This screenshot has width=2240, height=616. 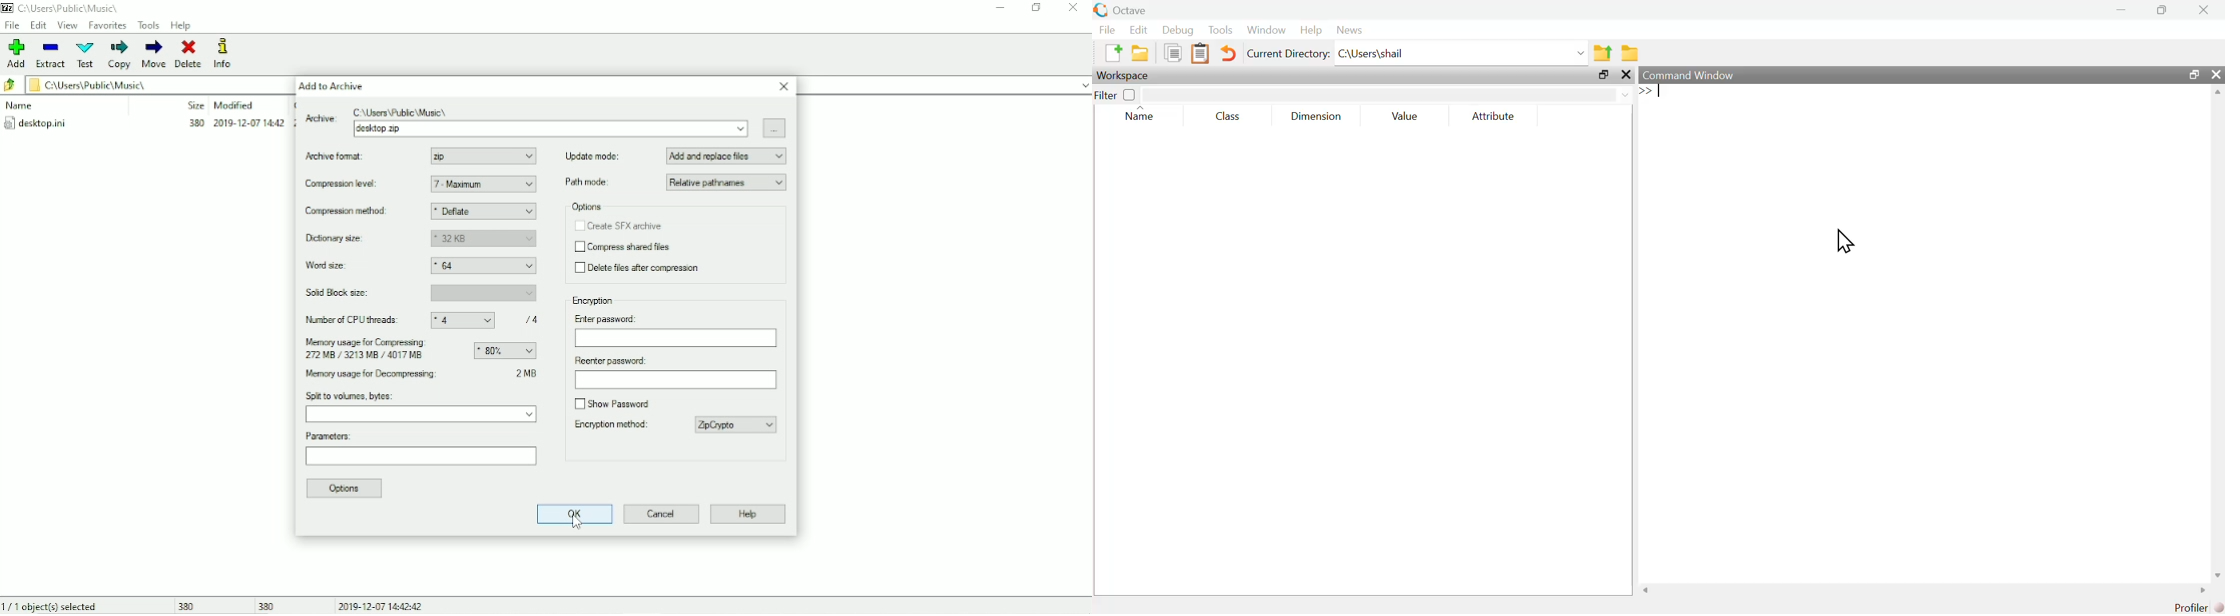 What do you see at coordinates (187, 604) in the screenshot?
I see `380` at bounding box center [187, 604].